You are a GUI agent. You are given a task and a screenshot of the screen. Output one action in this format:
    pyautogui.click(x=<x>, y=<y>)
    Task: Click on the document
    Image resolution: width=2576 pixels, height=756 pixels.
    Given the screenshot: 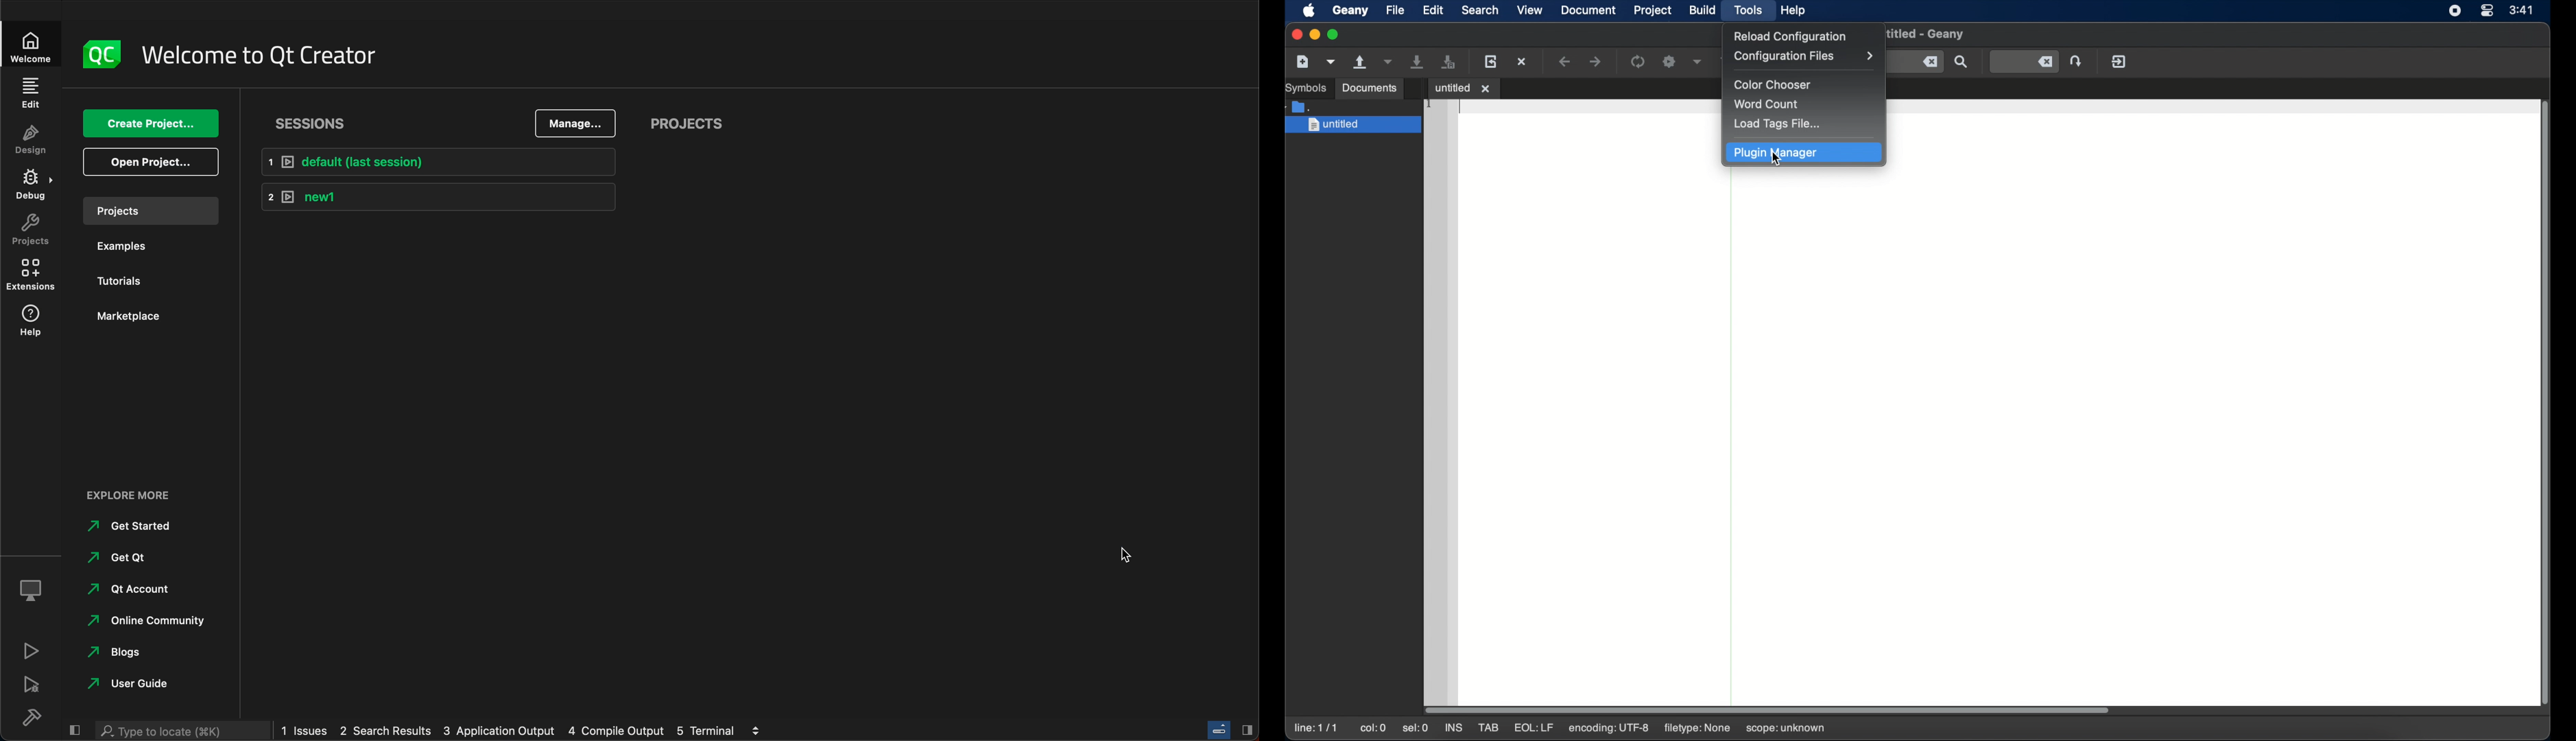 What is the action you would take?
    pyautogui.click(x=1588, y=10)
    